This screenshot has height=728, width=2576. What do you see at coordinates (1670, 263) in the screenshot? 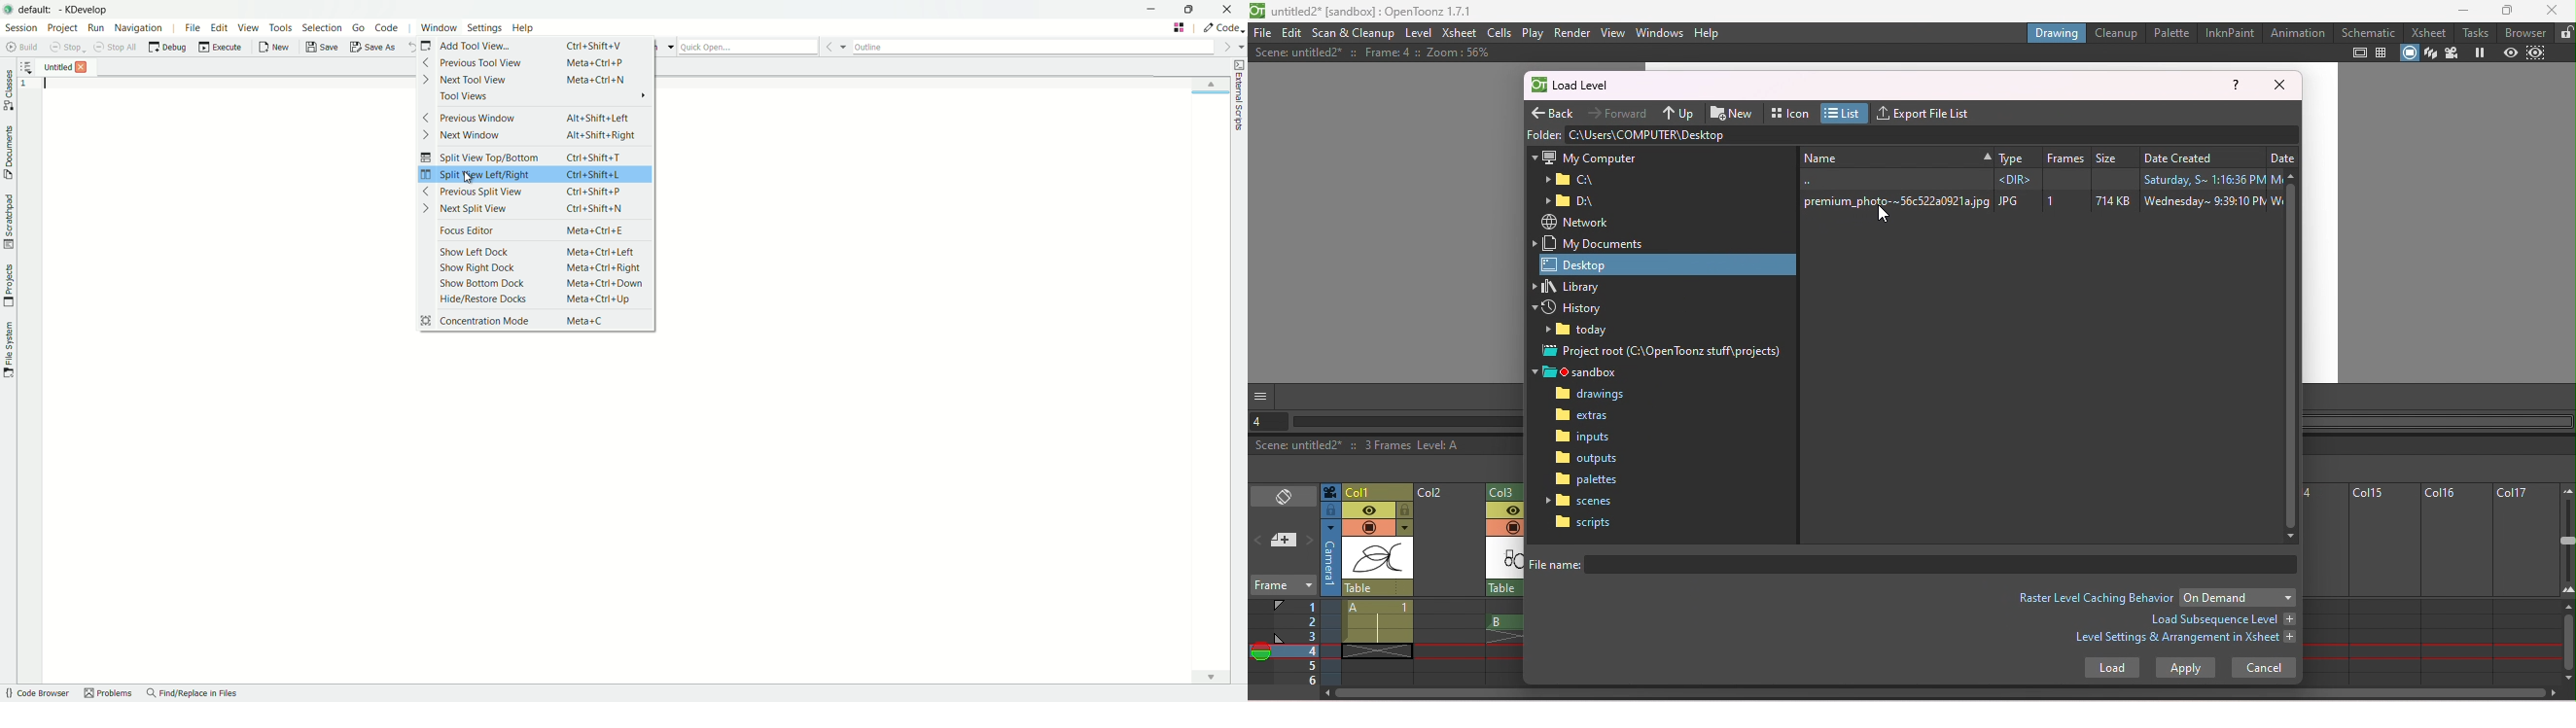
I see `Desktop` at bounding box center [1670, 263].